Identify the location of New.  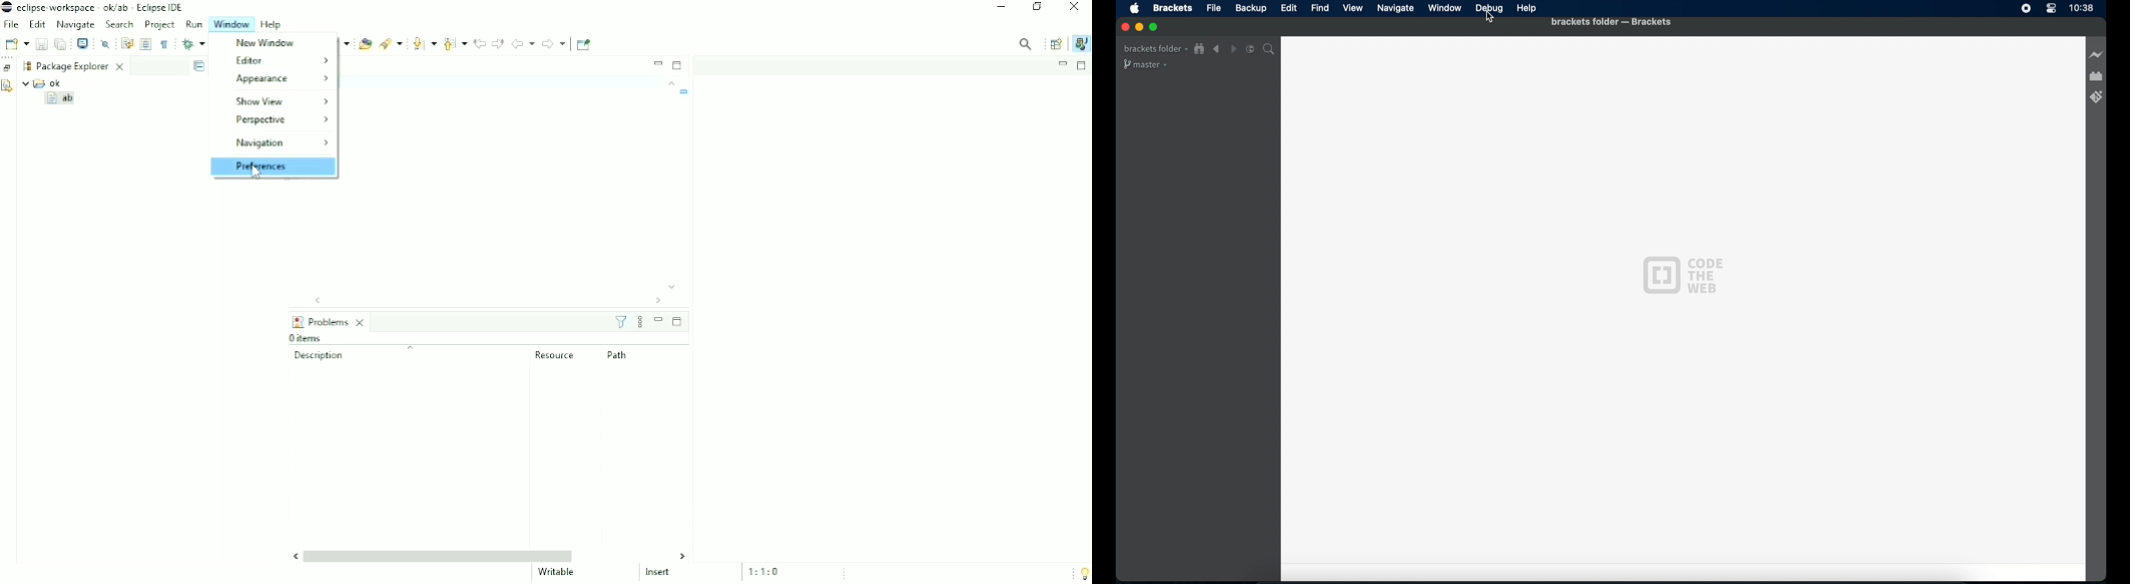
(15, 44).